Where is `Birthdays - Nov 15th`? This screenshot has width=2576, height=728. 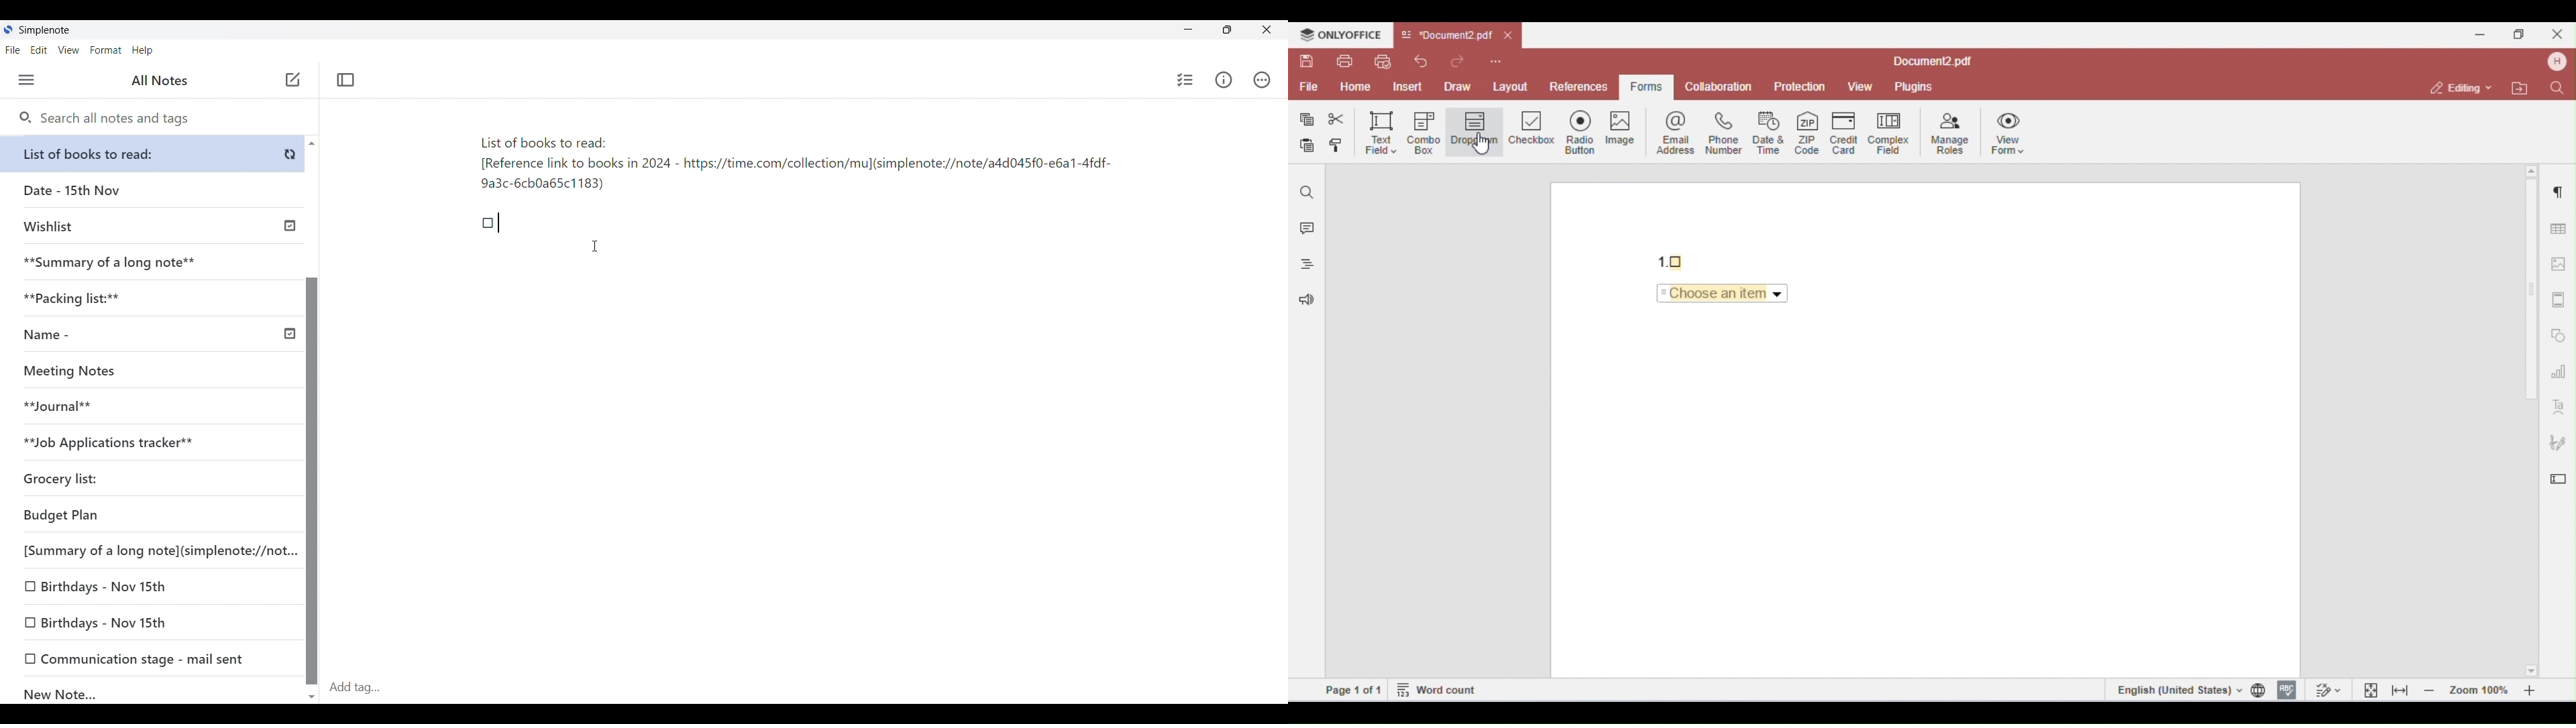 Birthdays - Nov 15th is located at coordinates (152, 587).